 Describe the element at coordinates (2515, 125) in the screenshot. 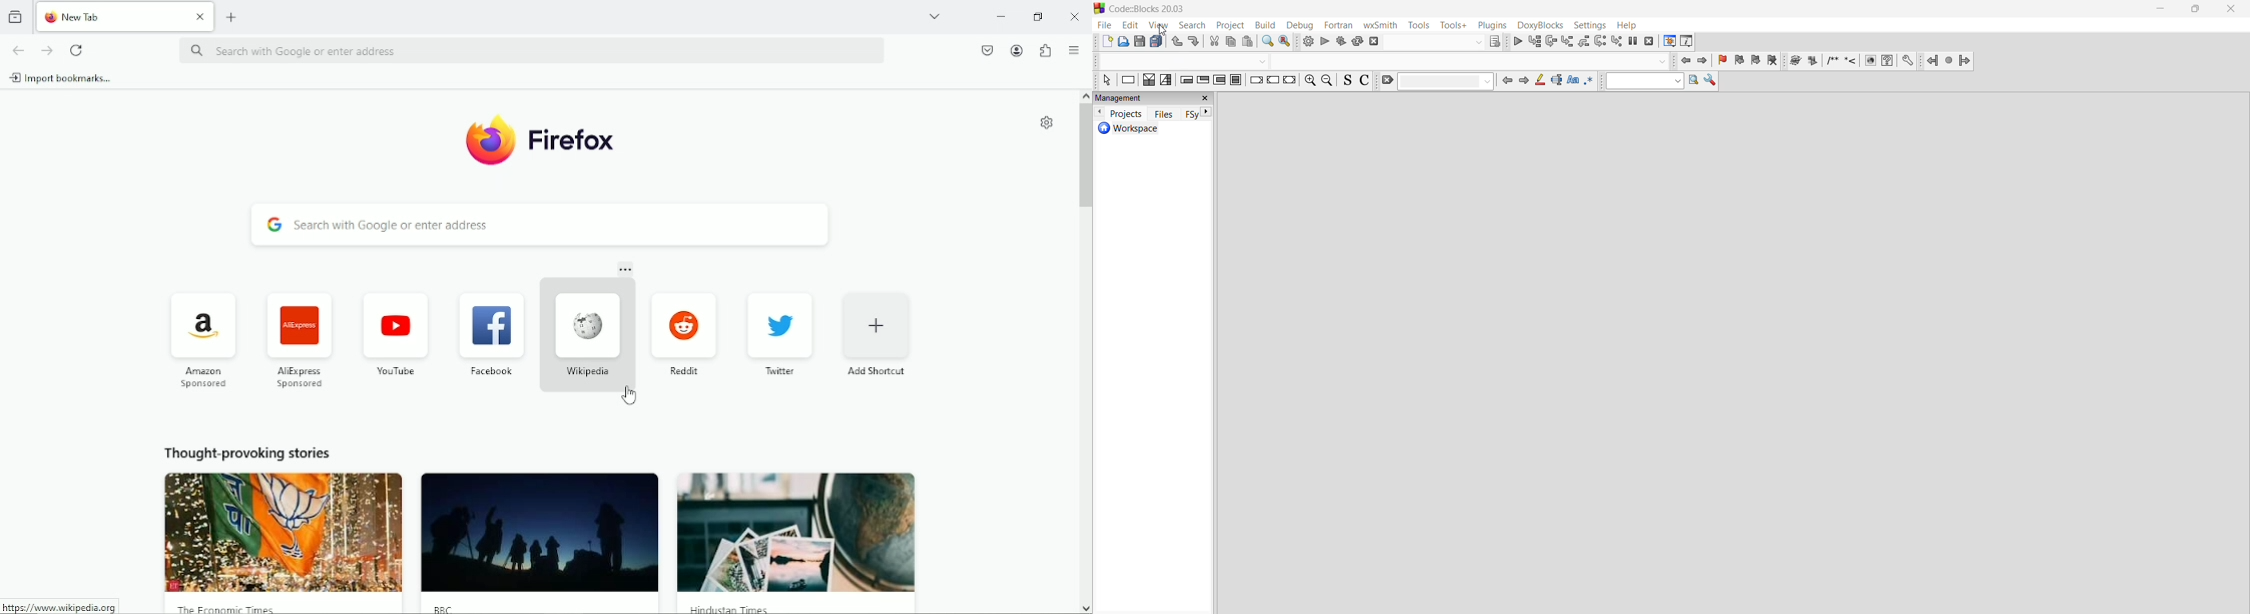

I see `show the select target dialog` at that location.